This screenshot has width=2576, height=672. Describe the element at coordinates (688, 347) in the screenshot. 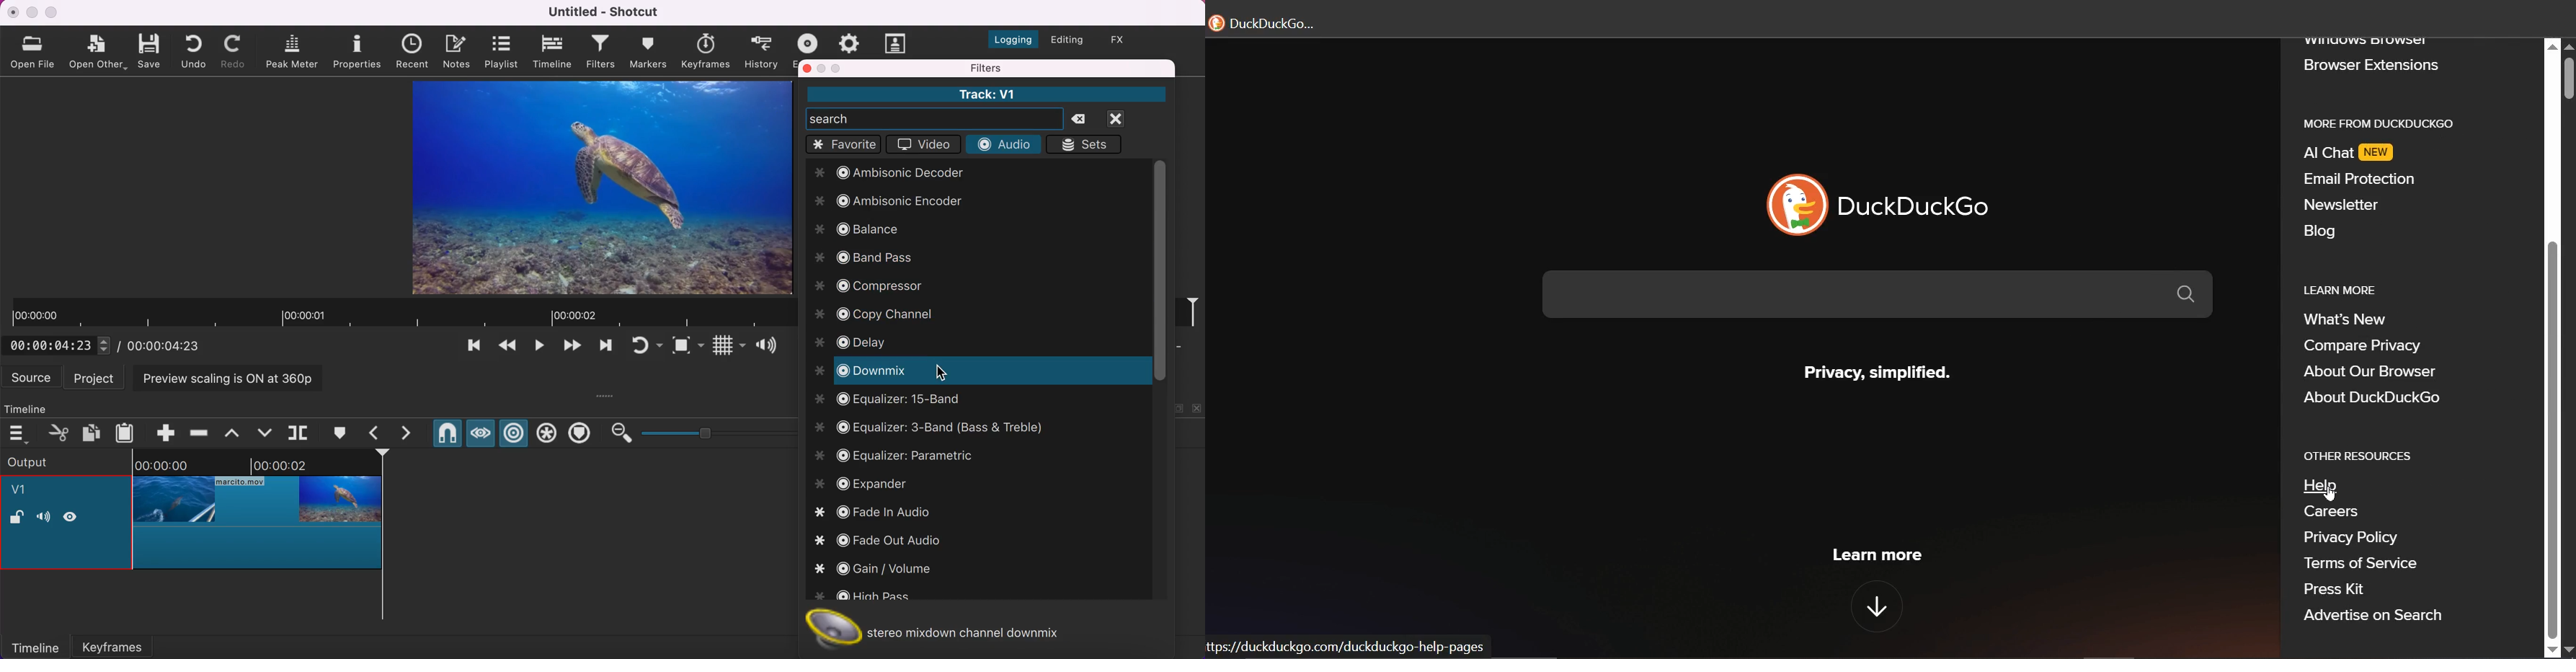

I see `toggle zoom` at that location.